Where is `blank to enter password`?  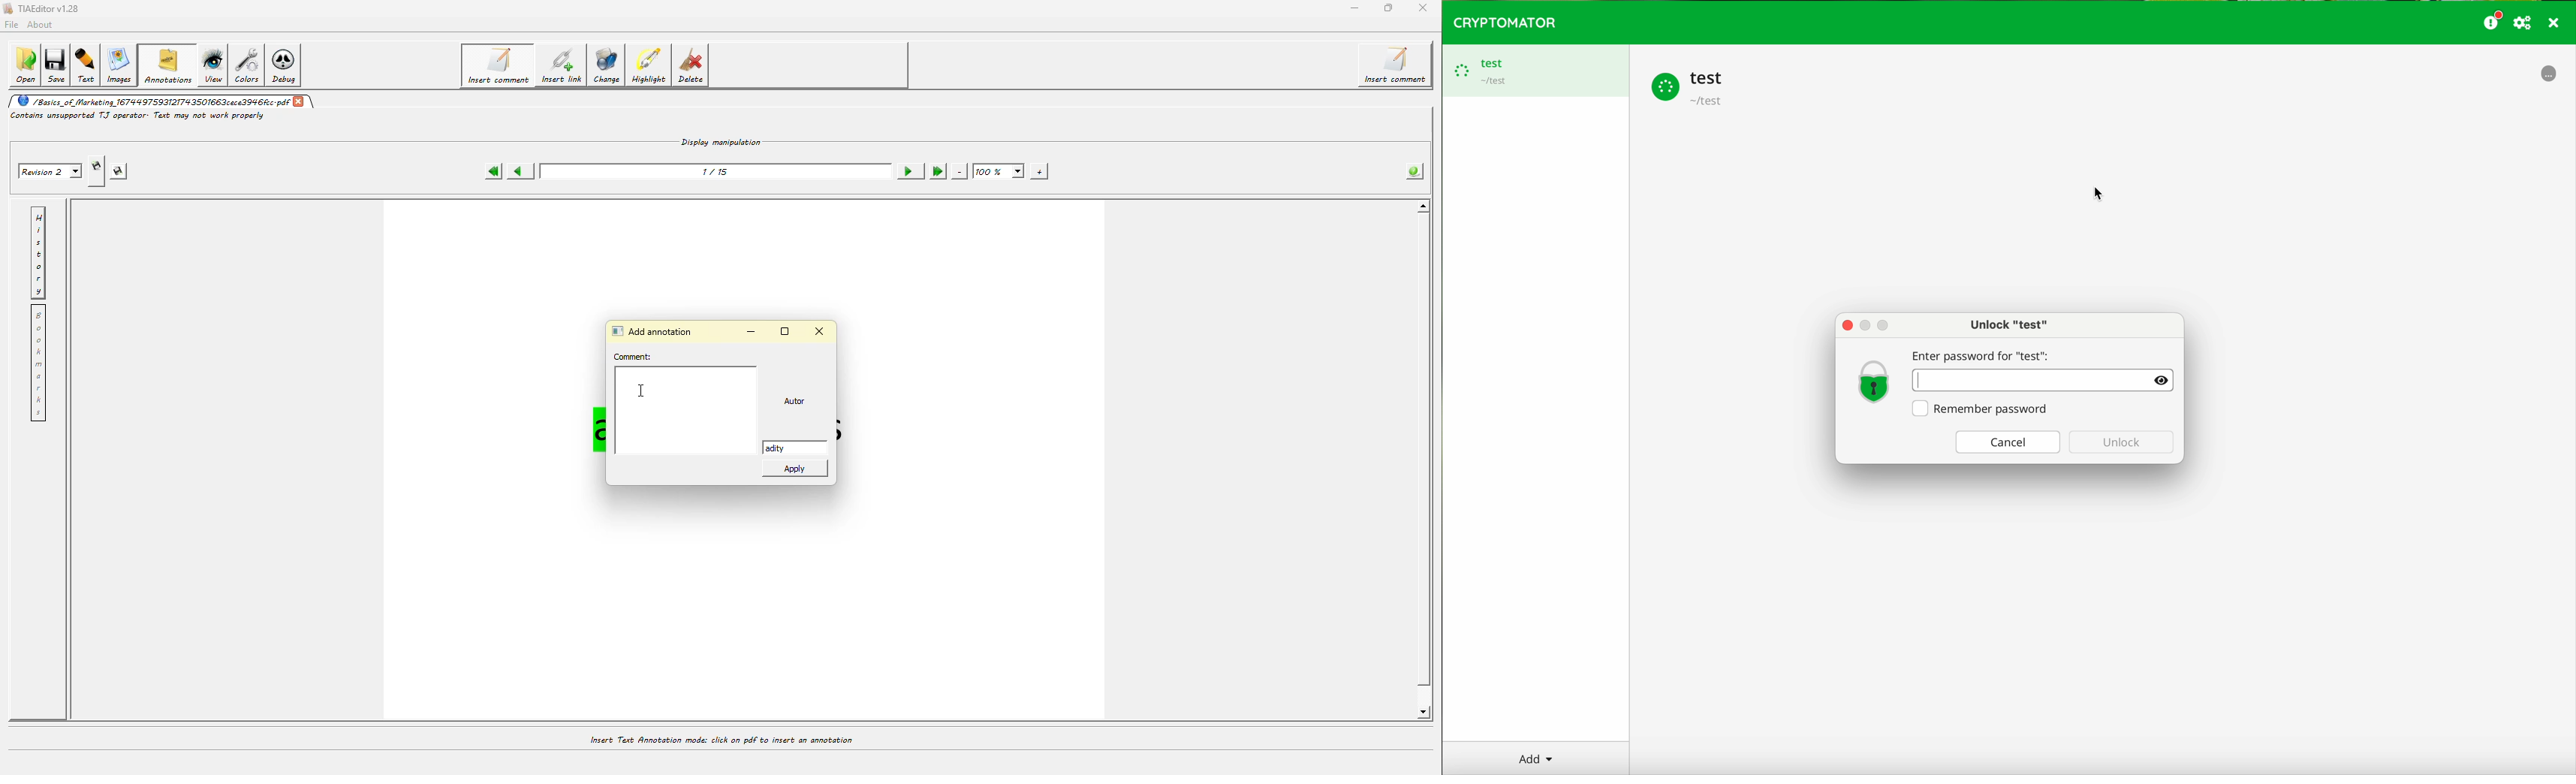
blank to enter password is located at coordinates (2046, 380).